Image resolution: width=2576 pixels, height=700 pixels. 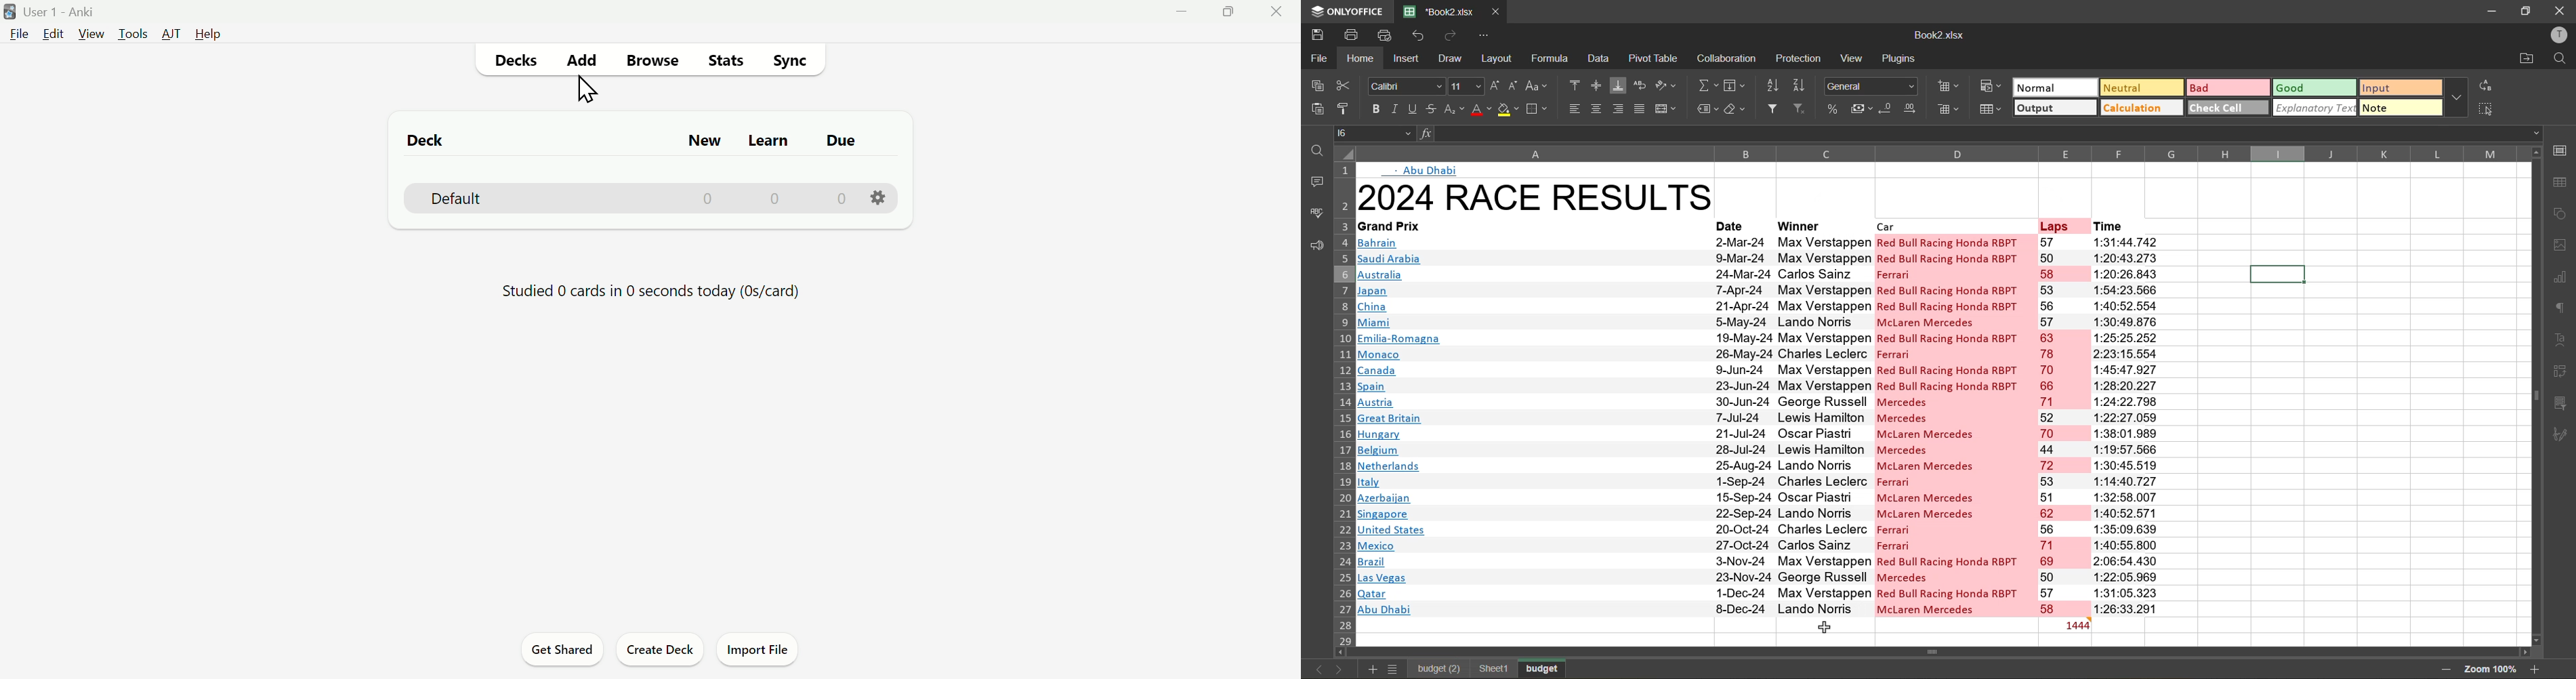 I want to click on sheet changed to last position, so click(x=1545, y=666).